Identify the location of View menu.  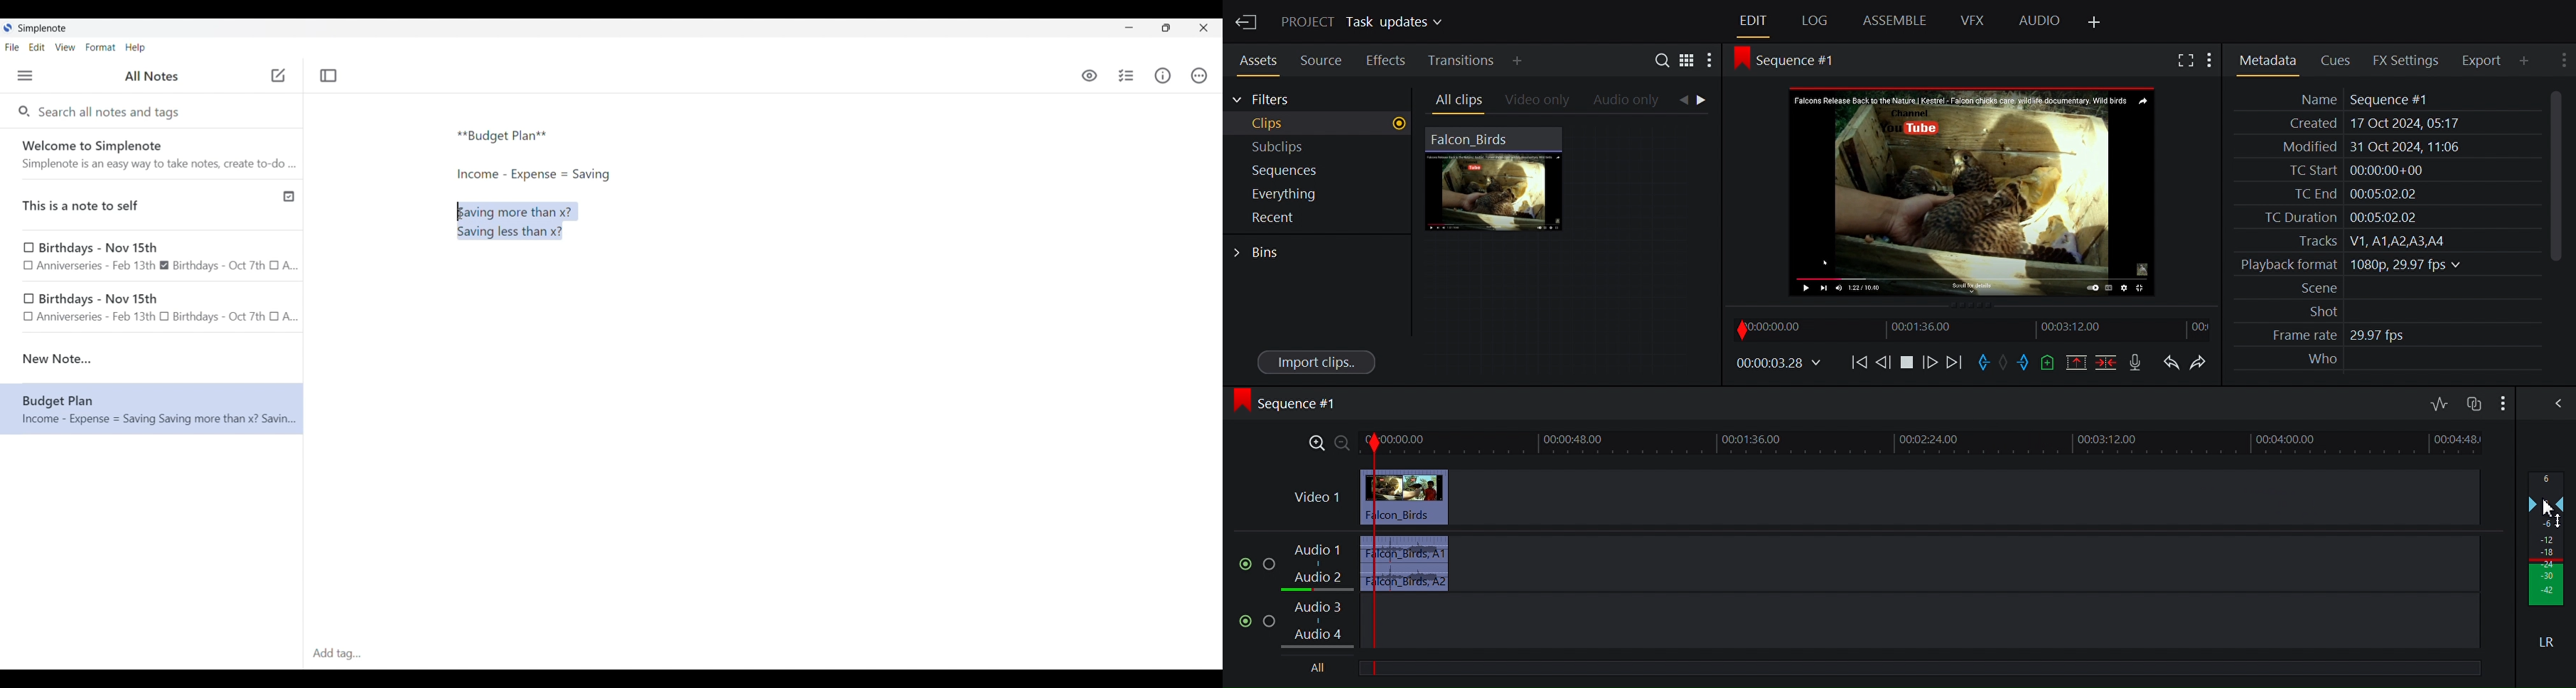
(66, 47).